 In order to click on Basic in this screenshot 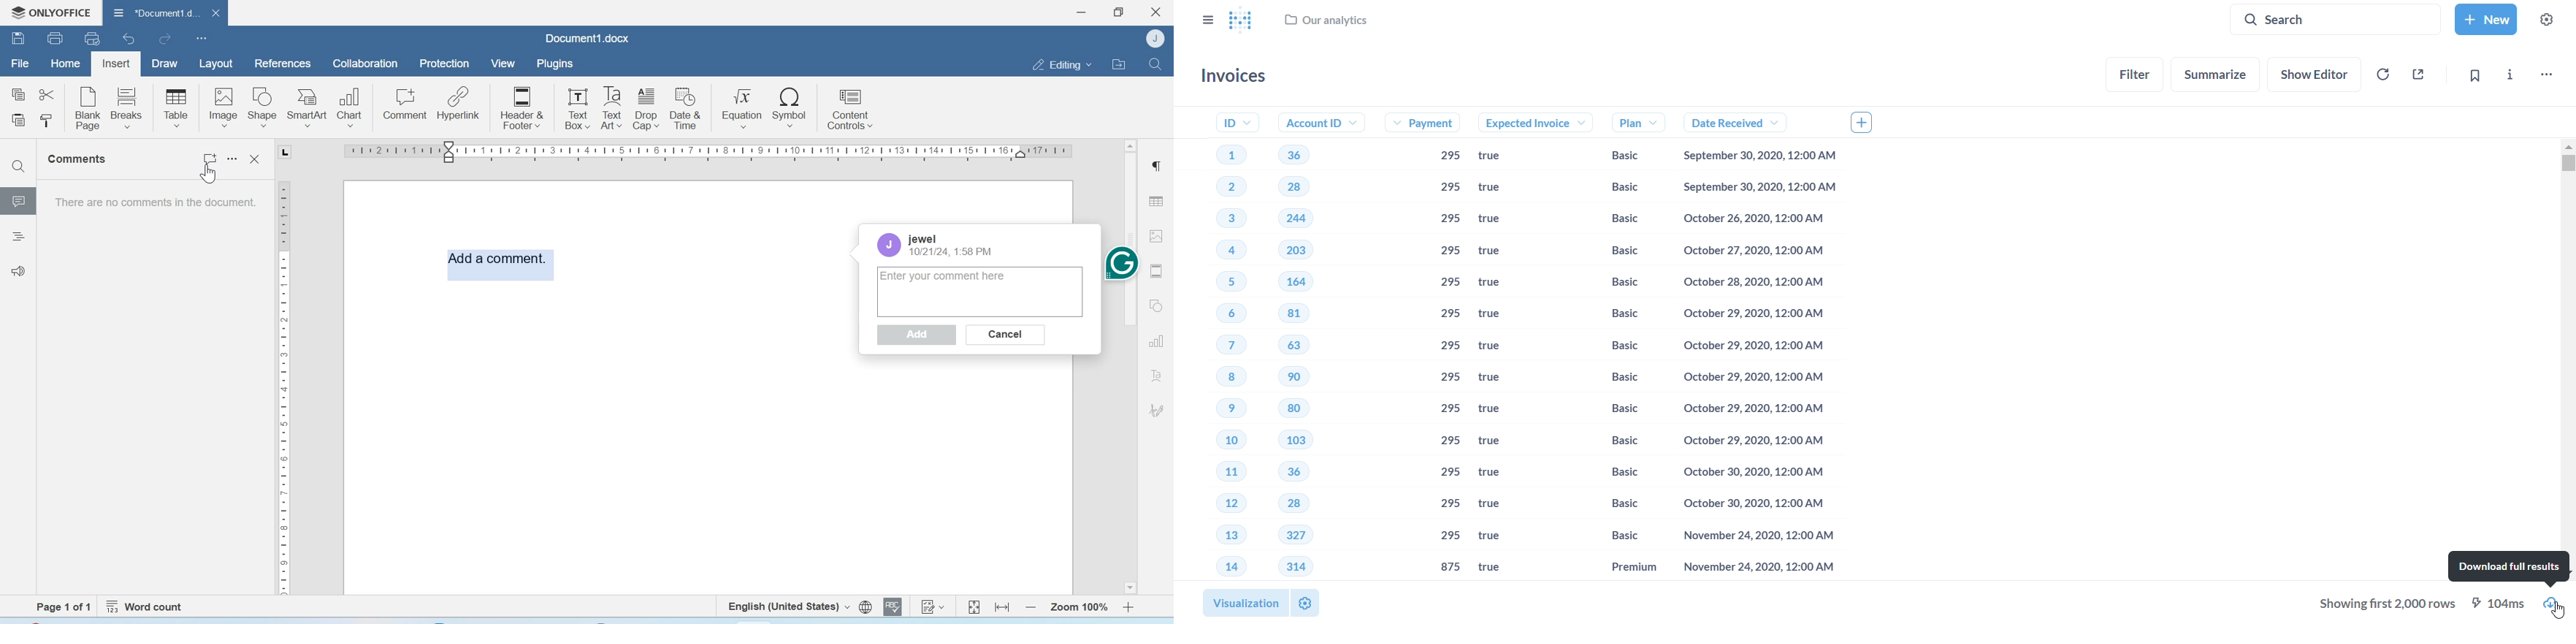, I will do `click(1615, 409)`.